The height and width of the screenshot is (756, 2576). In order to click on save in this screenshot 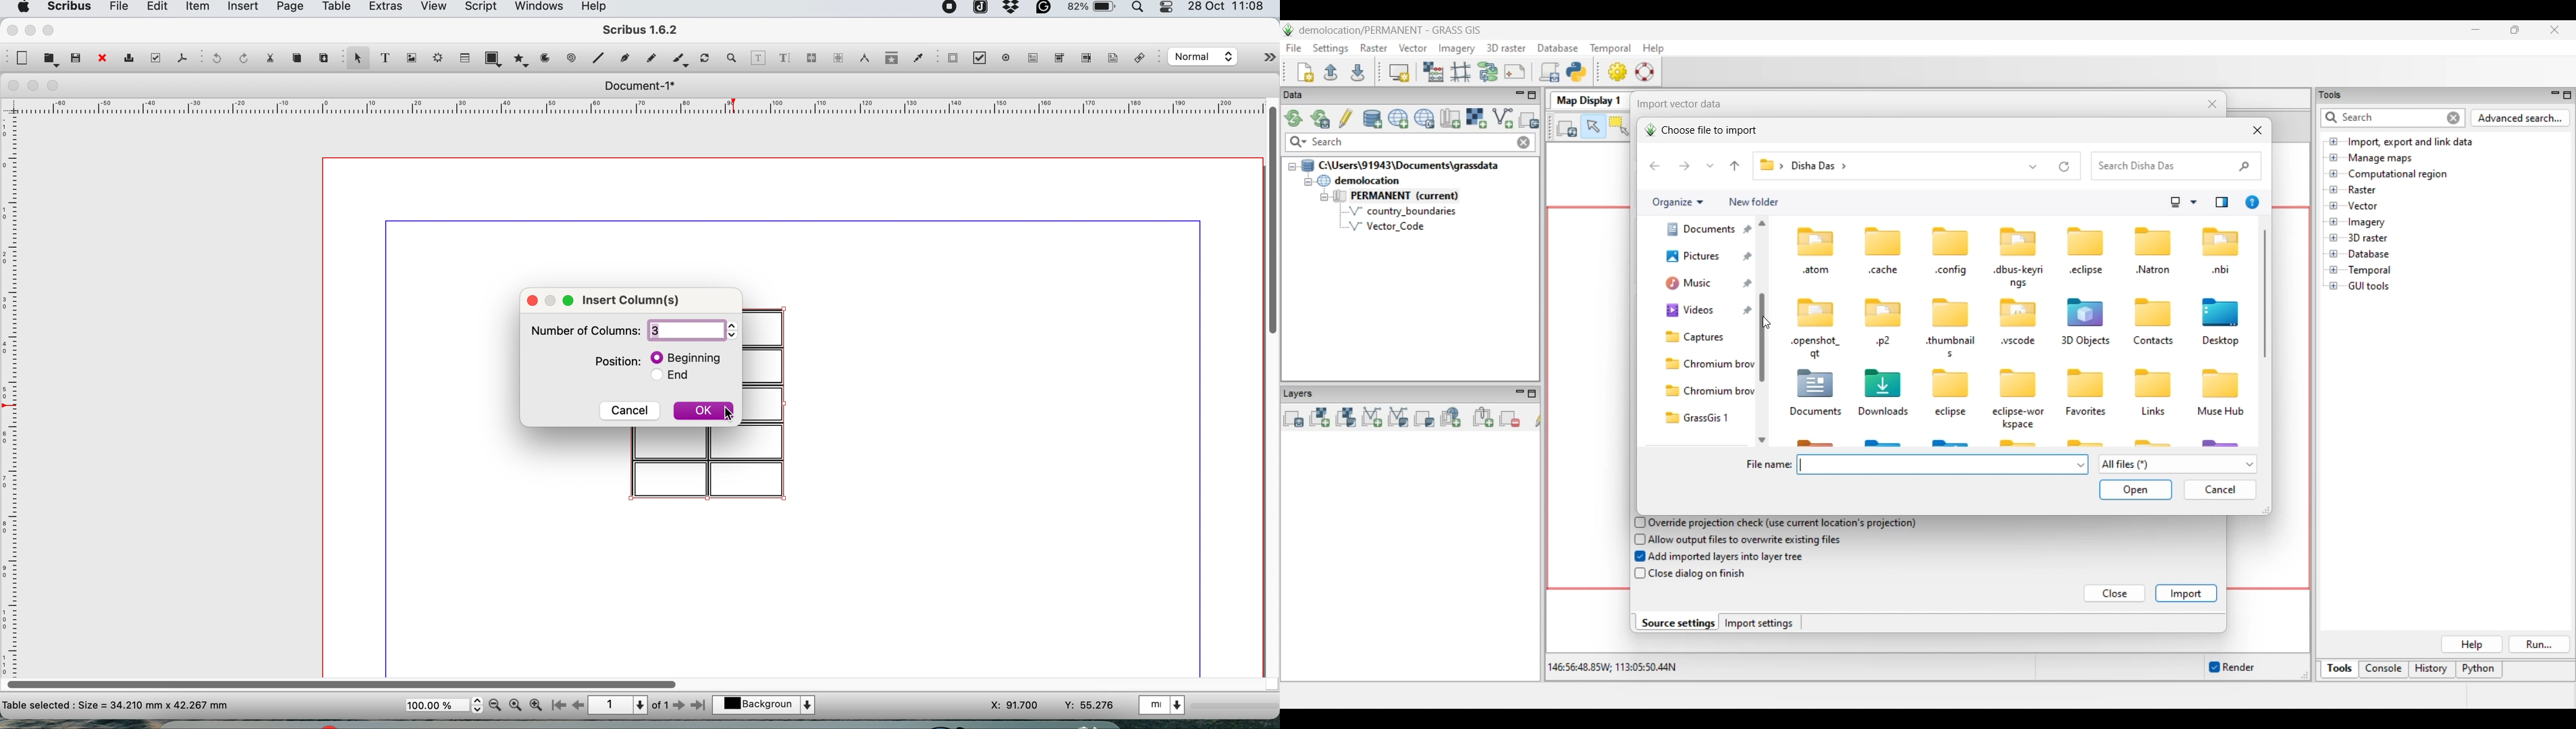, I will do `click(76, 57)`.